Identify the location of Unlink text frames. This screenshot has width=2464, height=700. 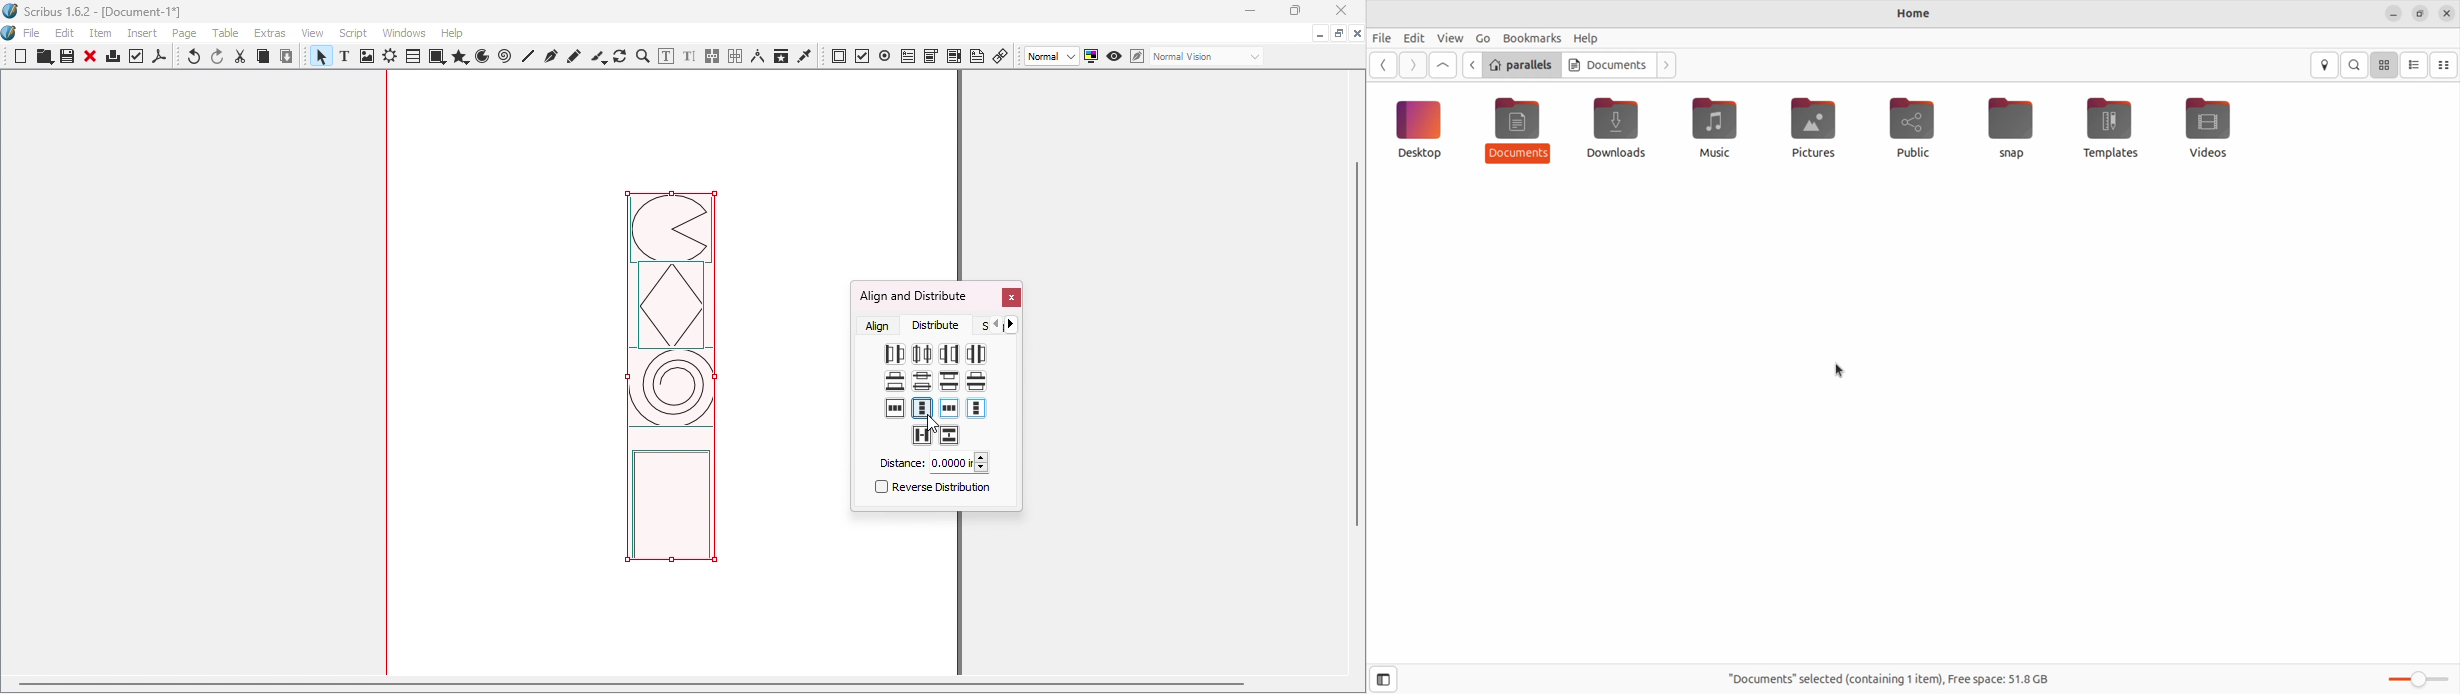
(735, 56).